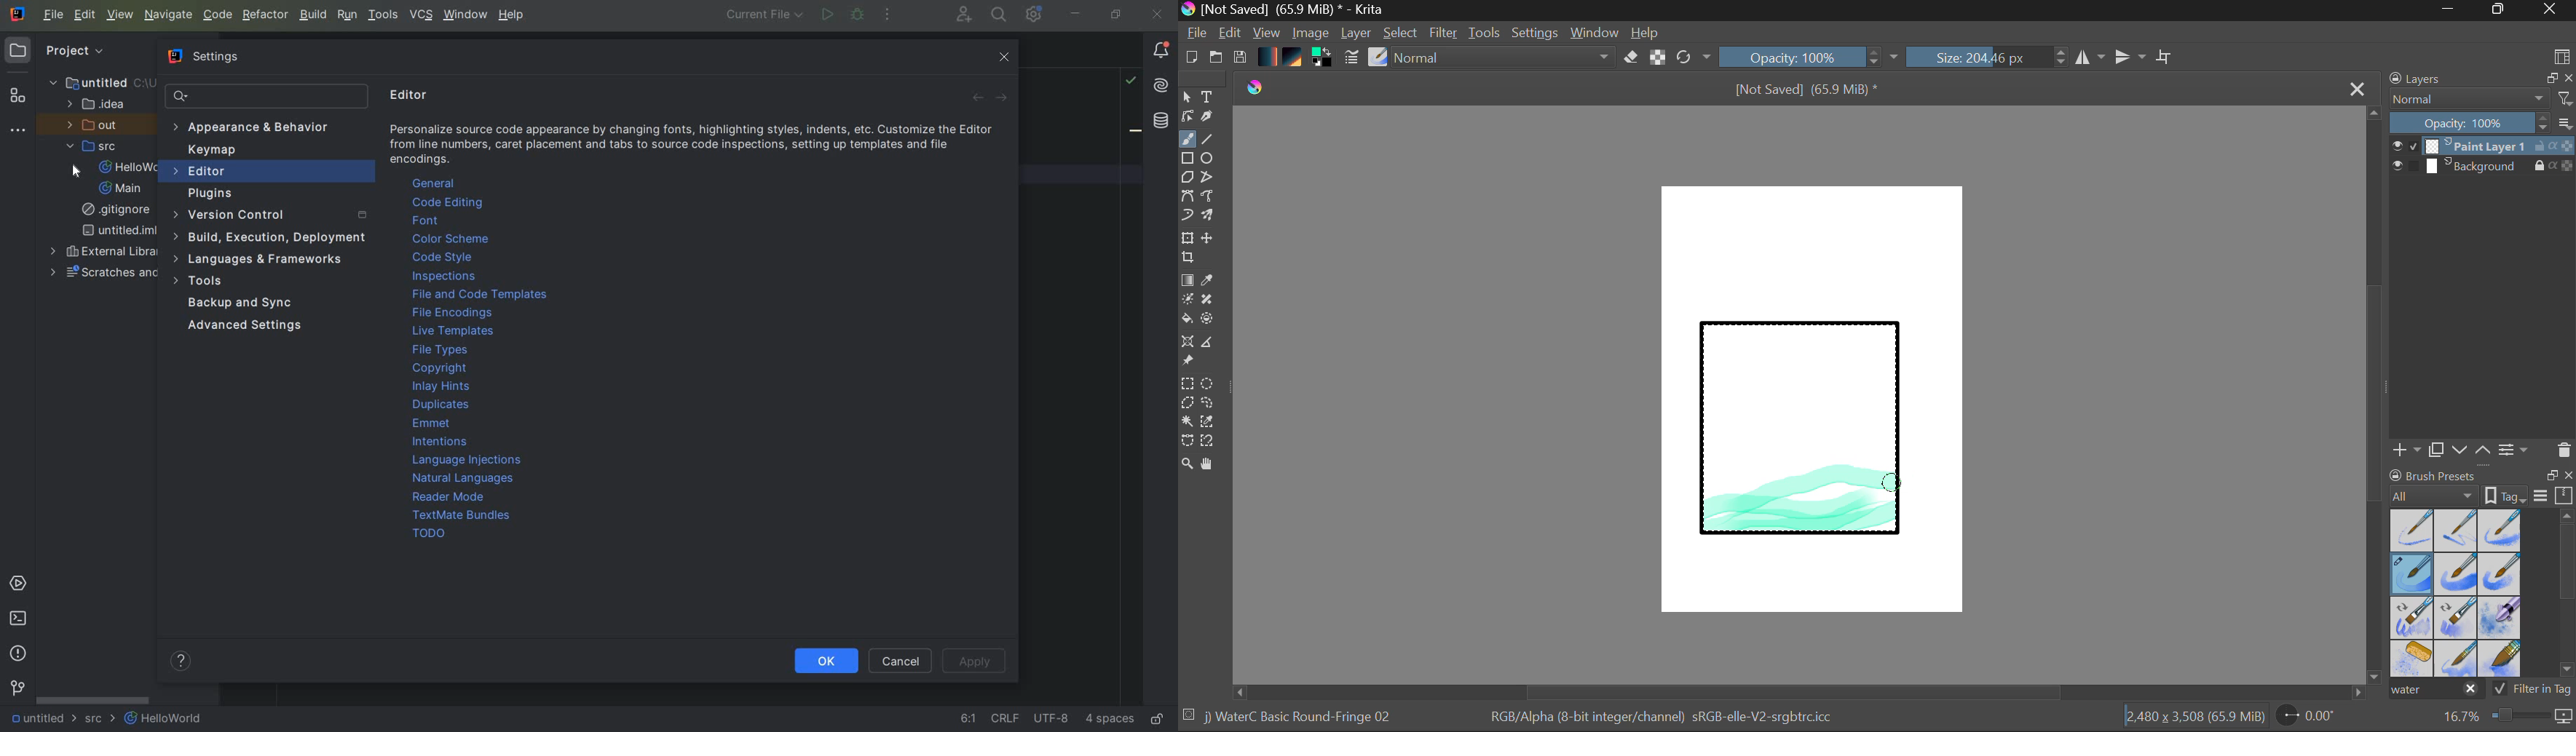 The image size is (2576, 756). Describe the element at coordinates (1197, 35) in the screenshot. I see `File` at that location.